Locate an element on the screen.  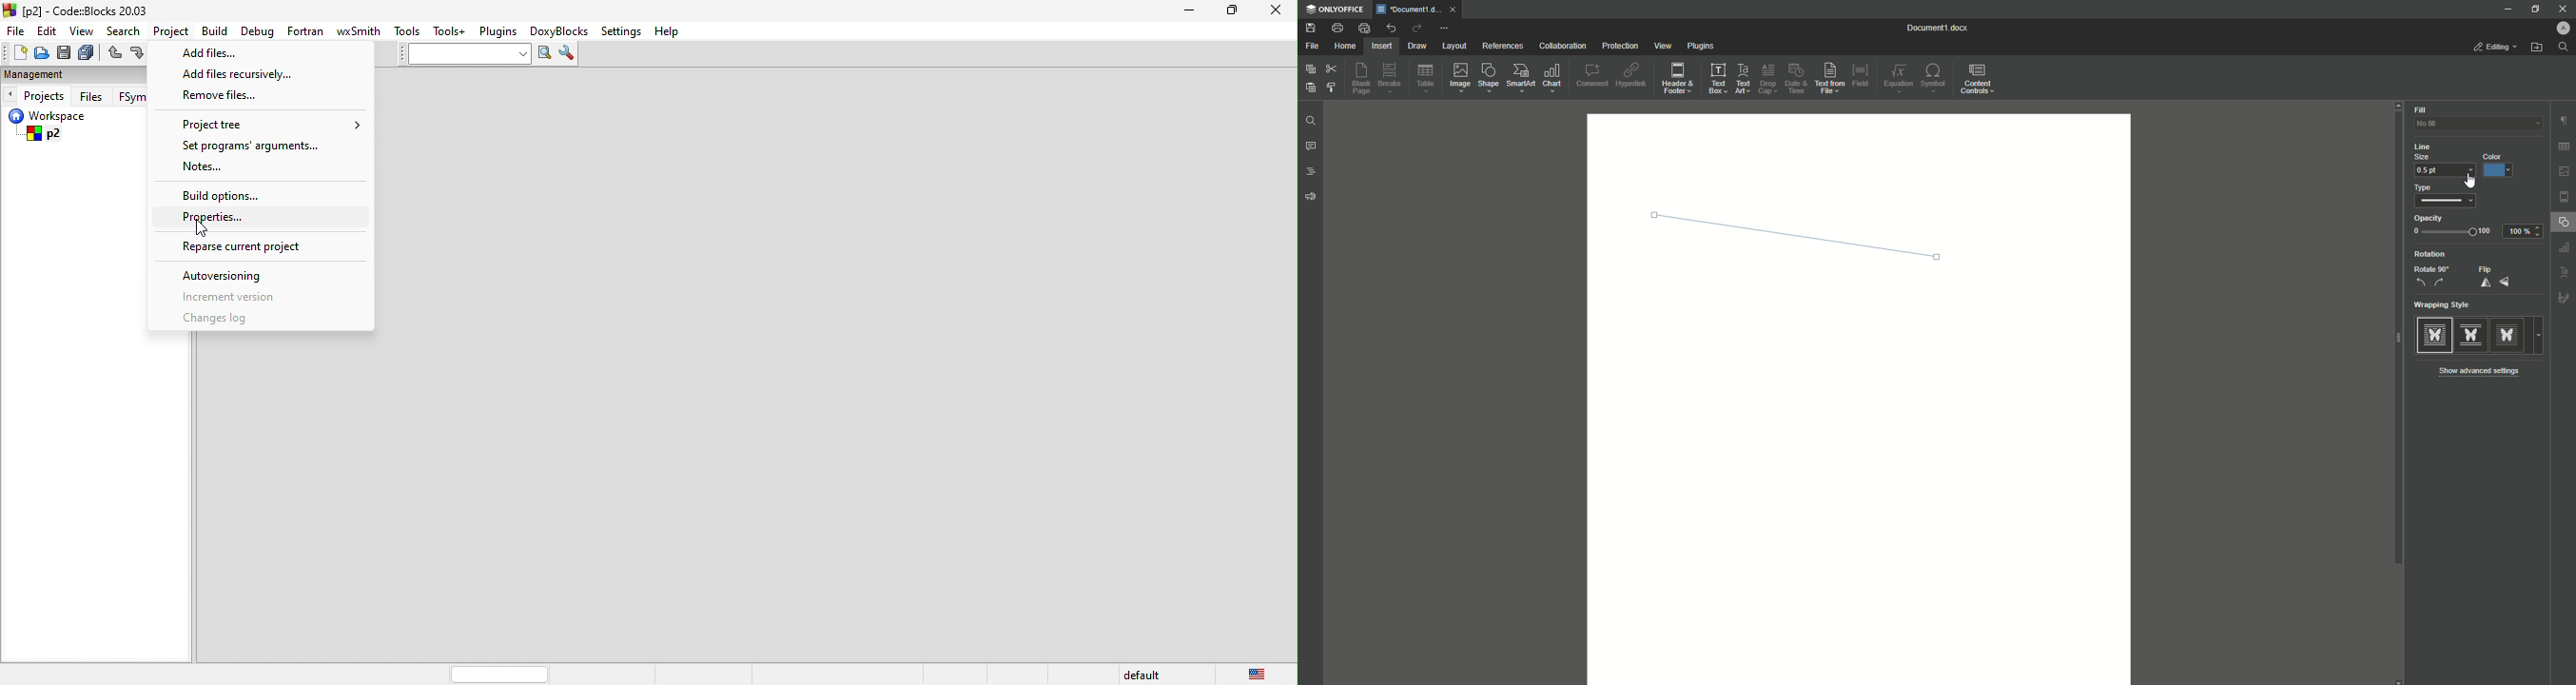
undo is located at coordinates (114, 54).